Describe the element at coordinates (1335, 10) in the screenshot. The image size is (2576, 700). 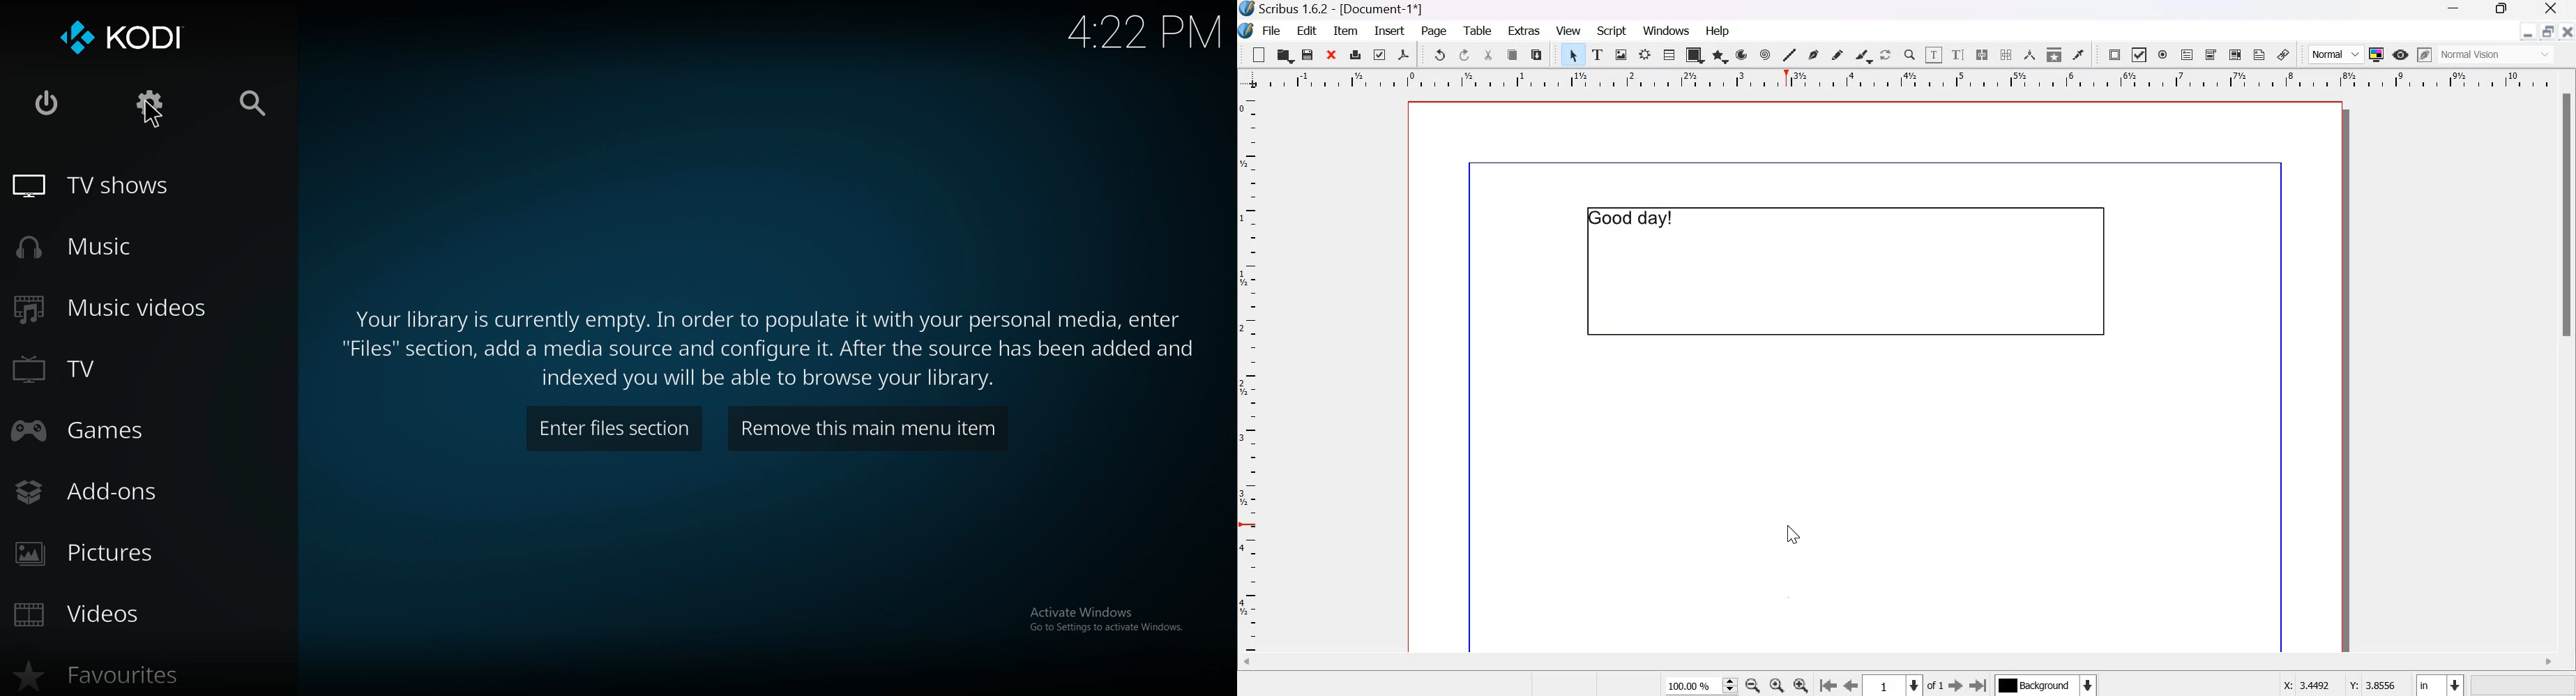
I see `Scribus 1.6.2 - [Document-1]` at that location.